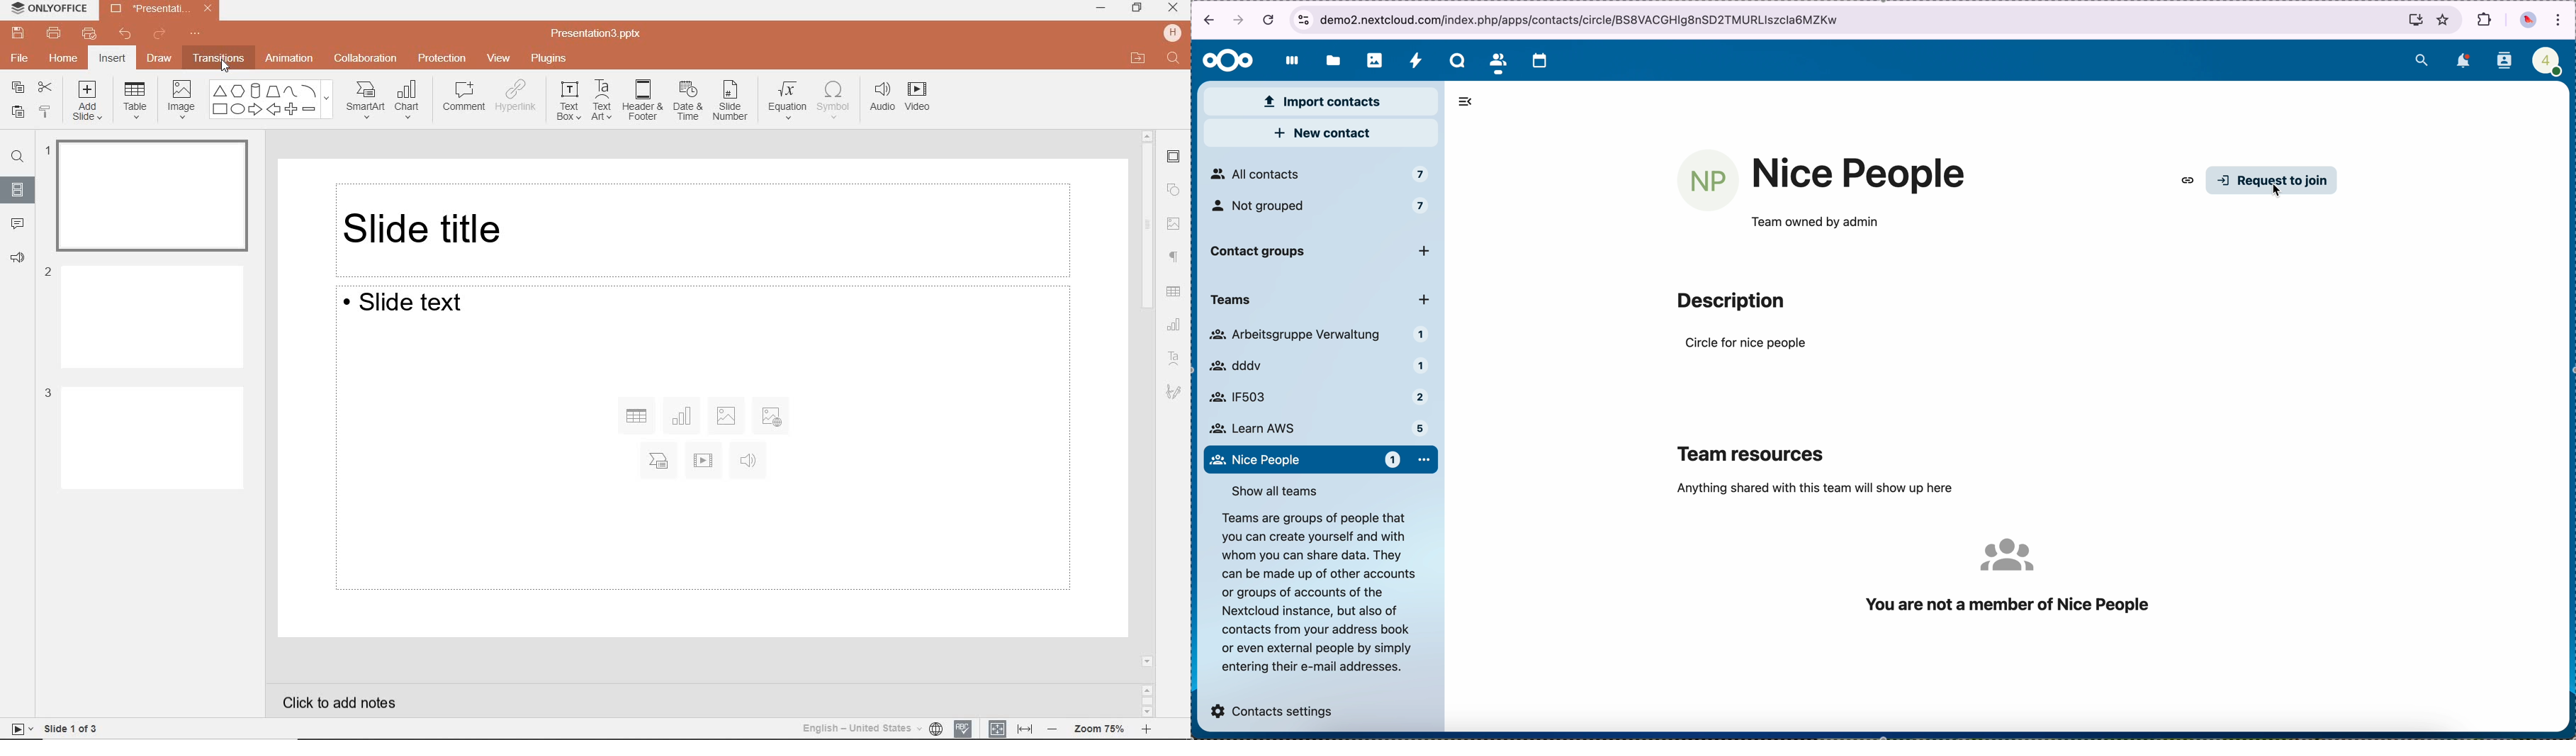  What do you see at coordinates (291, 90) in the screenshot?
I see `CURVE` at bounding box center [291, 90].